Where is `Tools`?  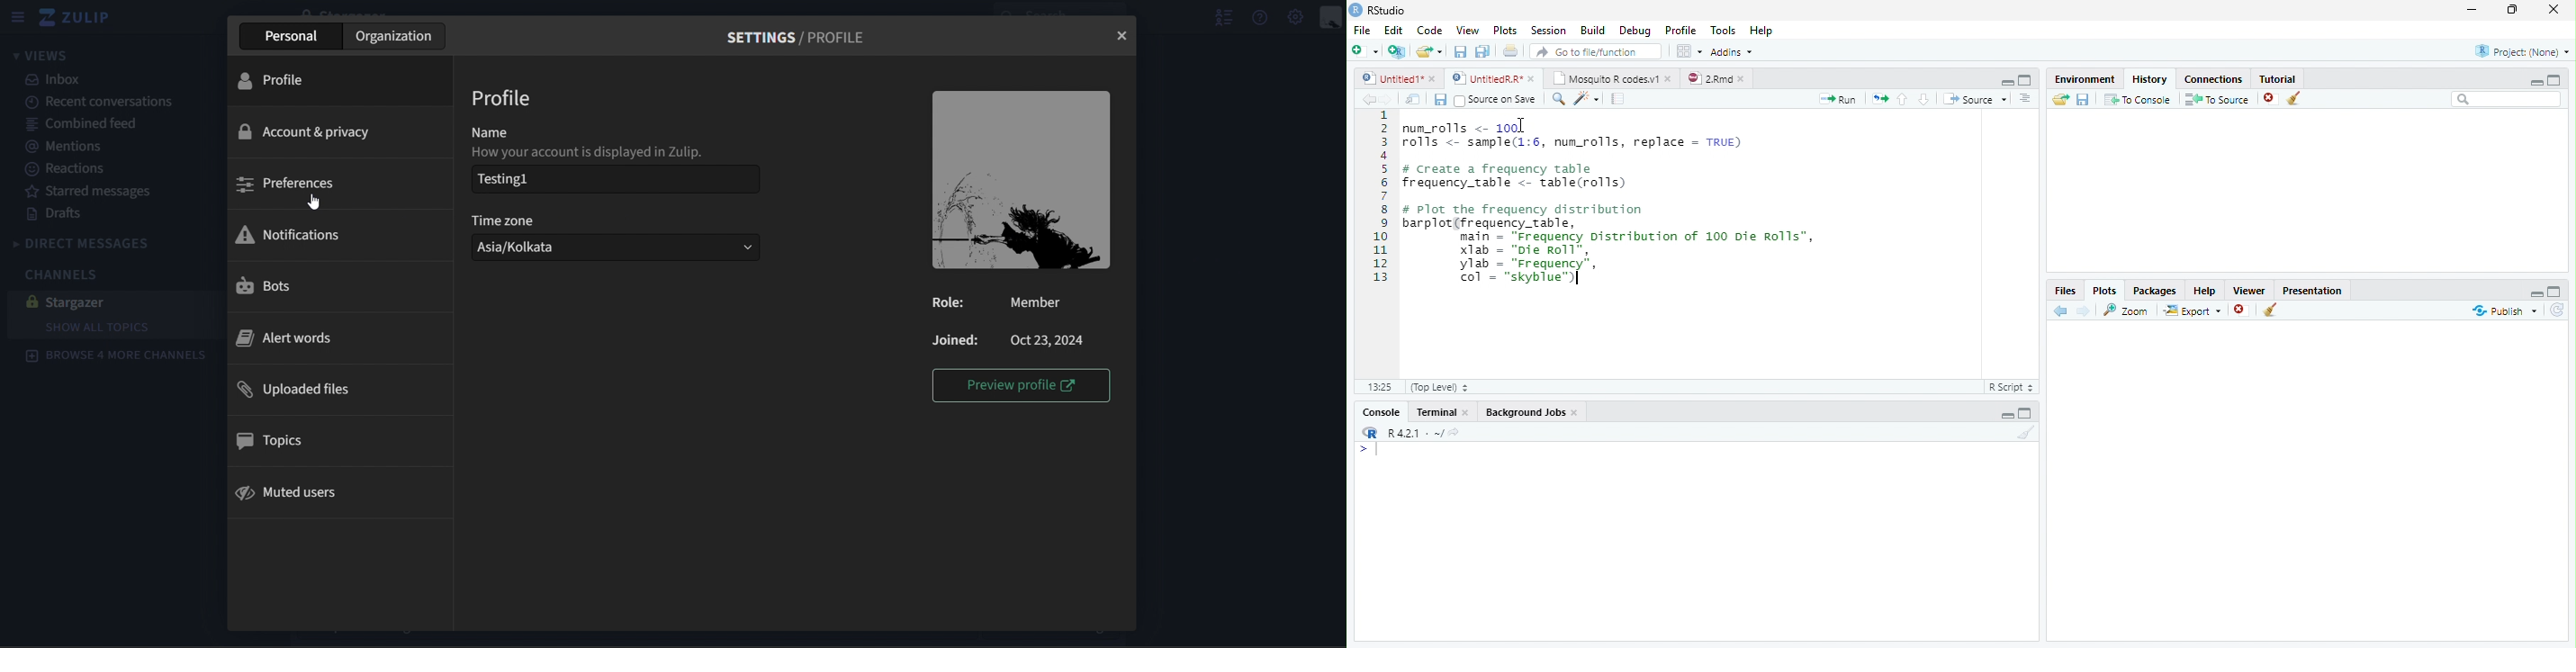 Tools is located at coordinates (1725, 30).